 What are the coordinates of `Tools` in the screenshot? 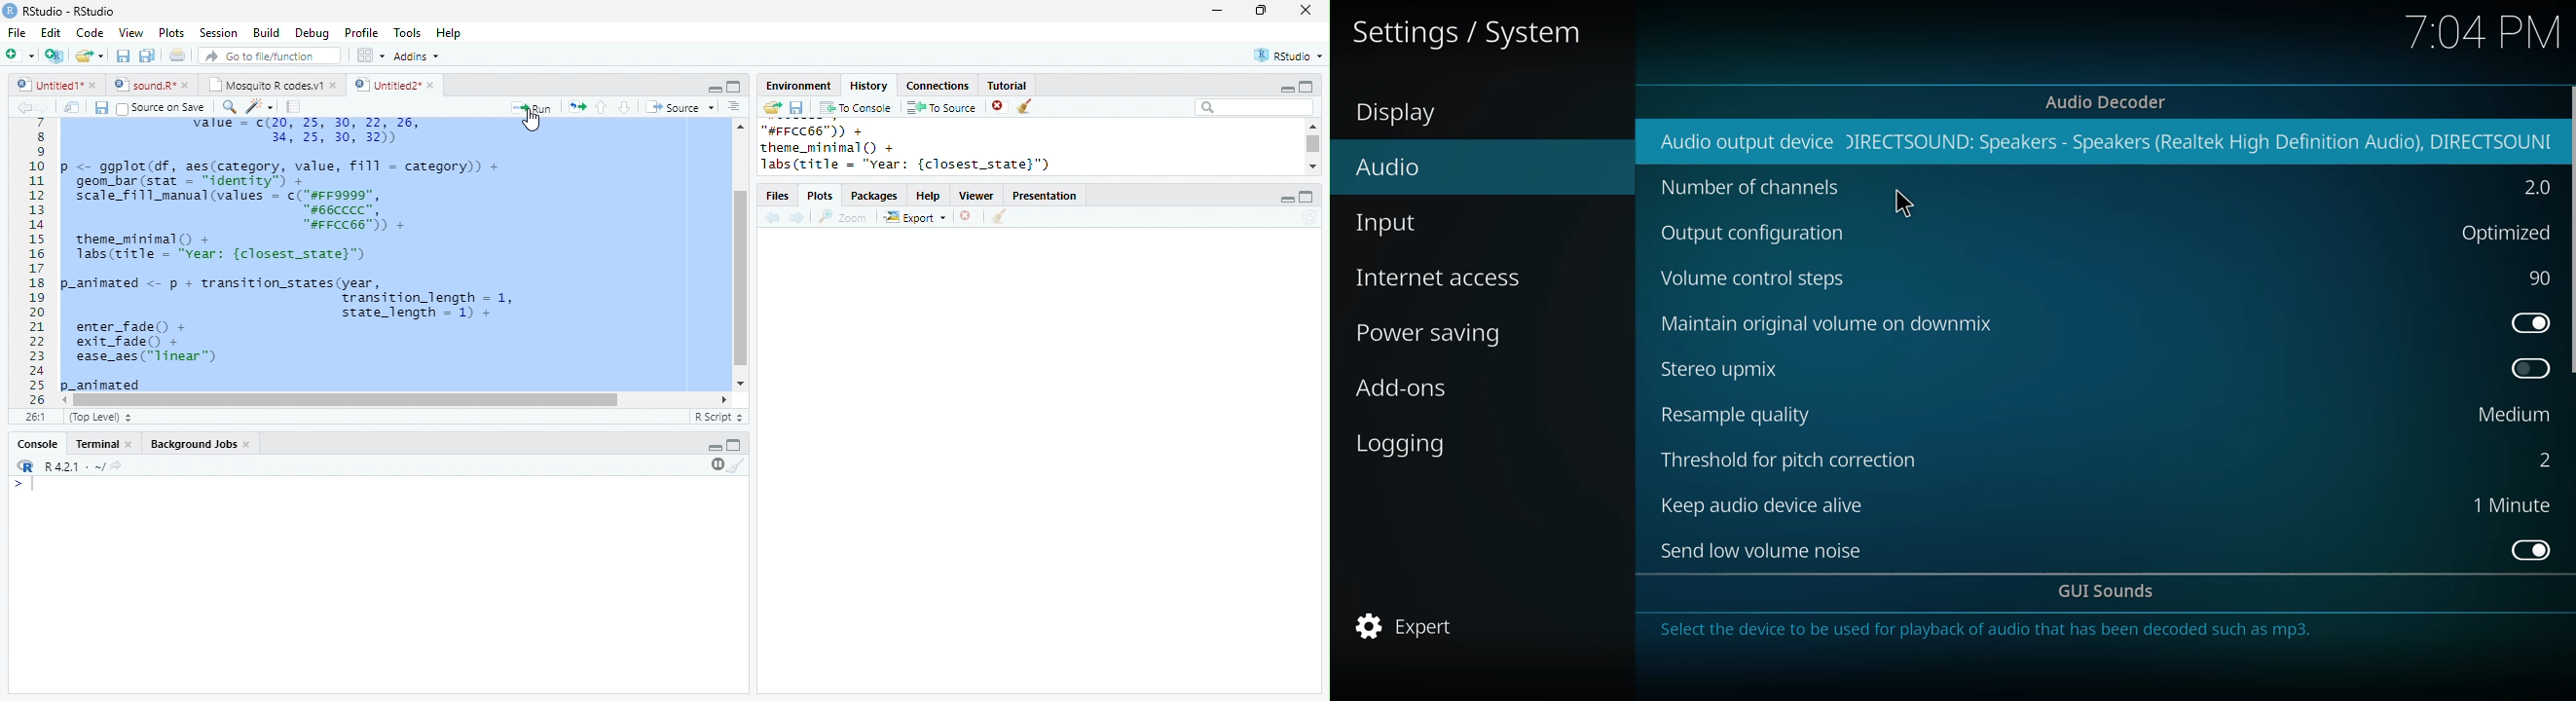 It's located at (407, 32).